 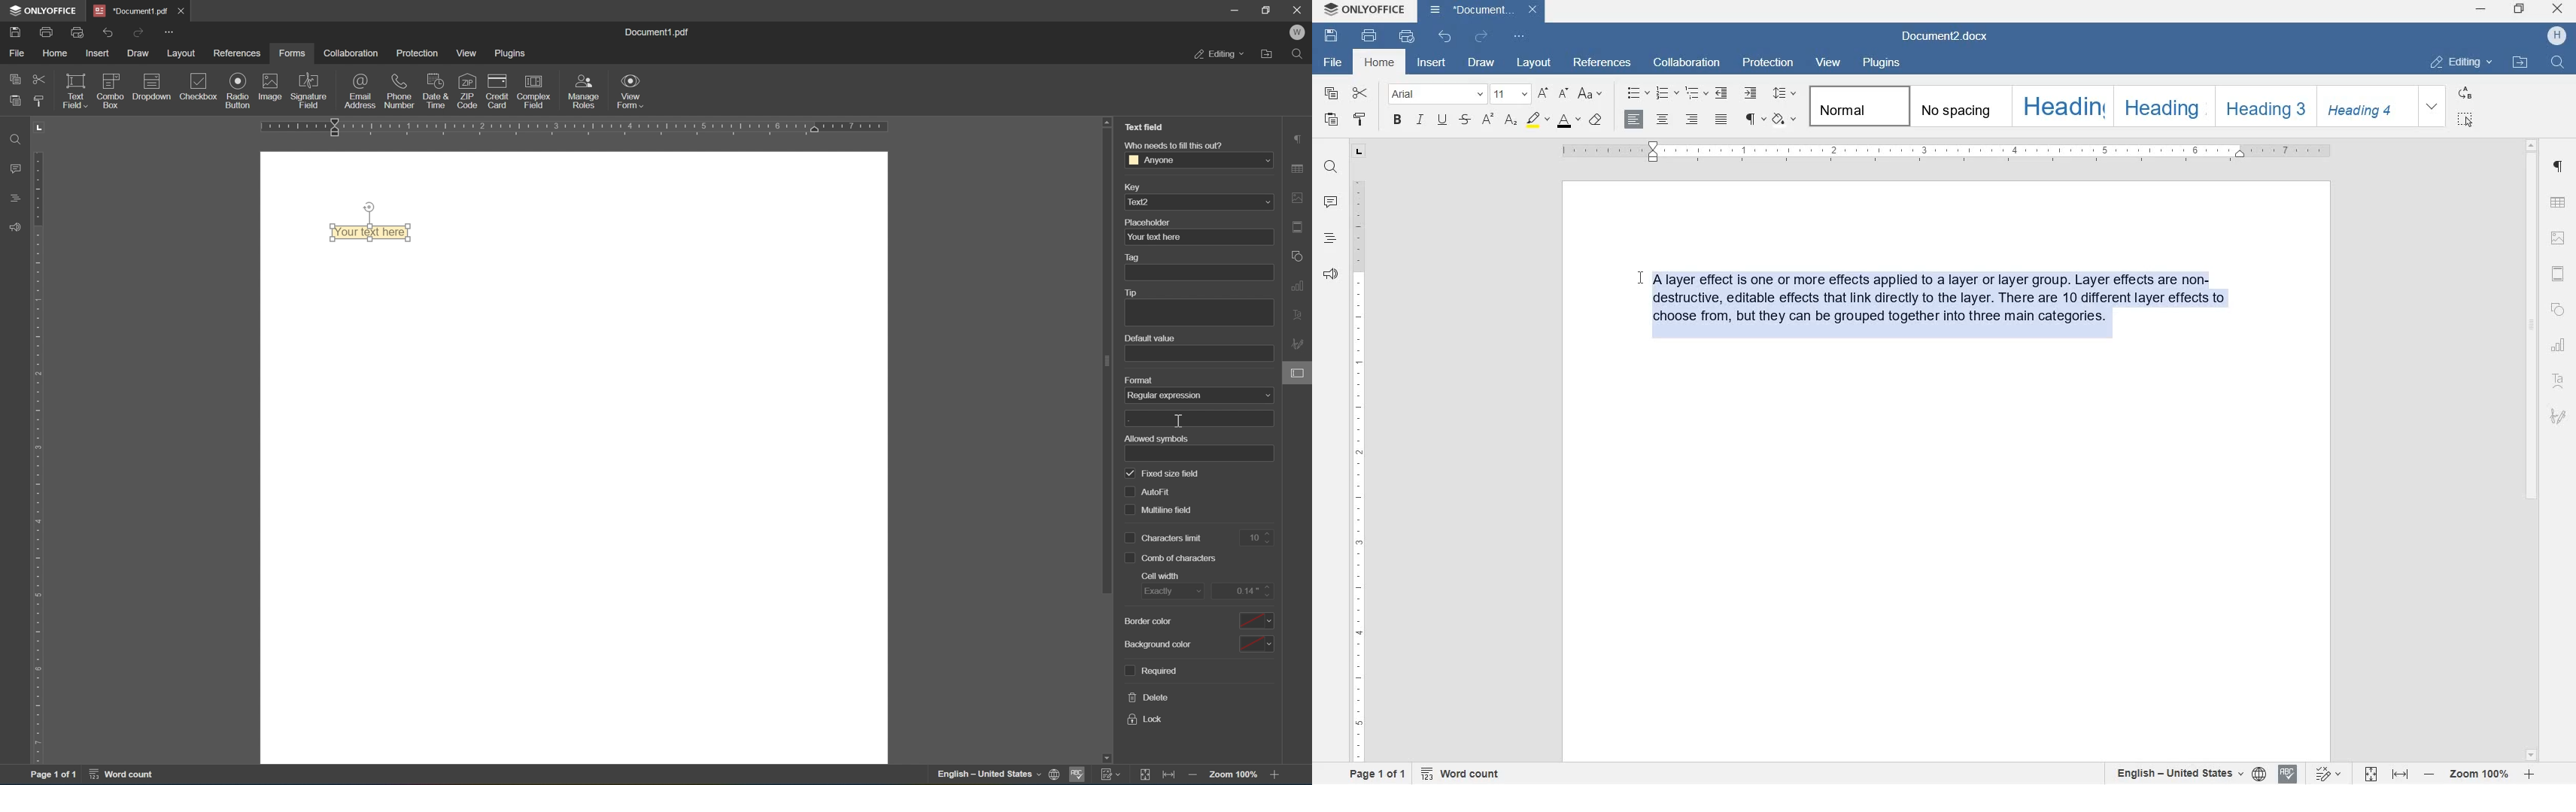 What do you see at coordinates (513, 53) in the screenshot?
I see `plugins` at bounding box center [513, 53].